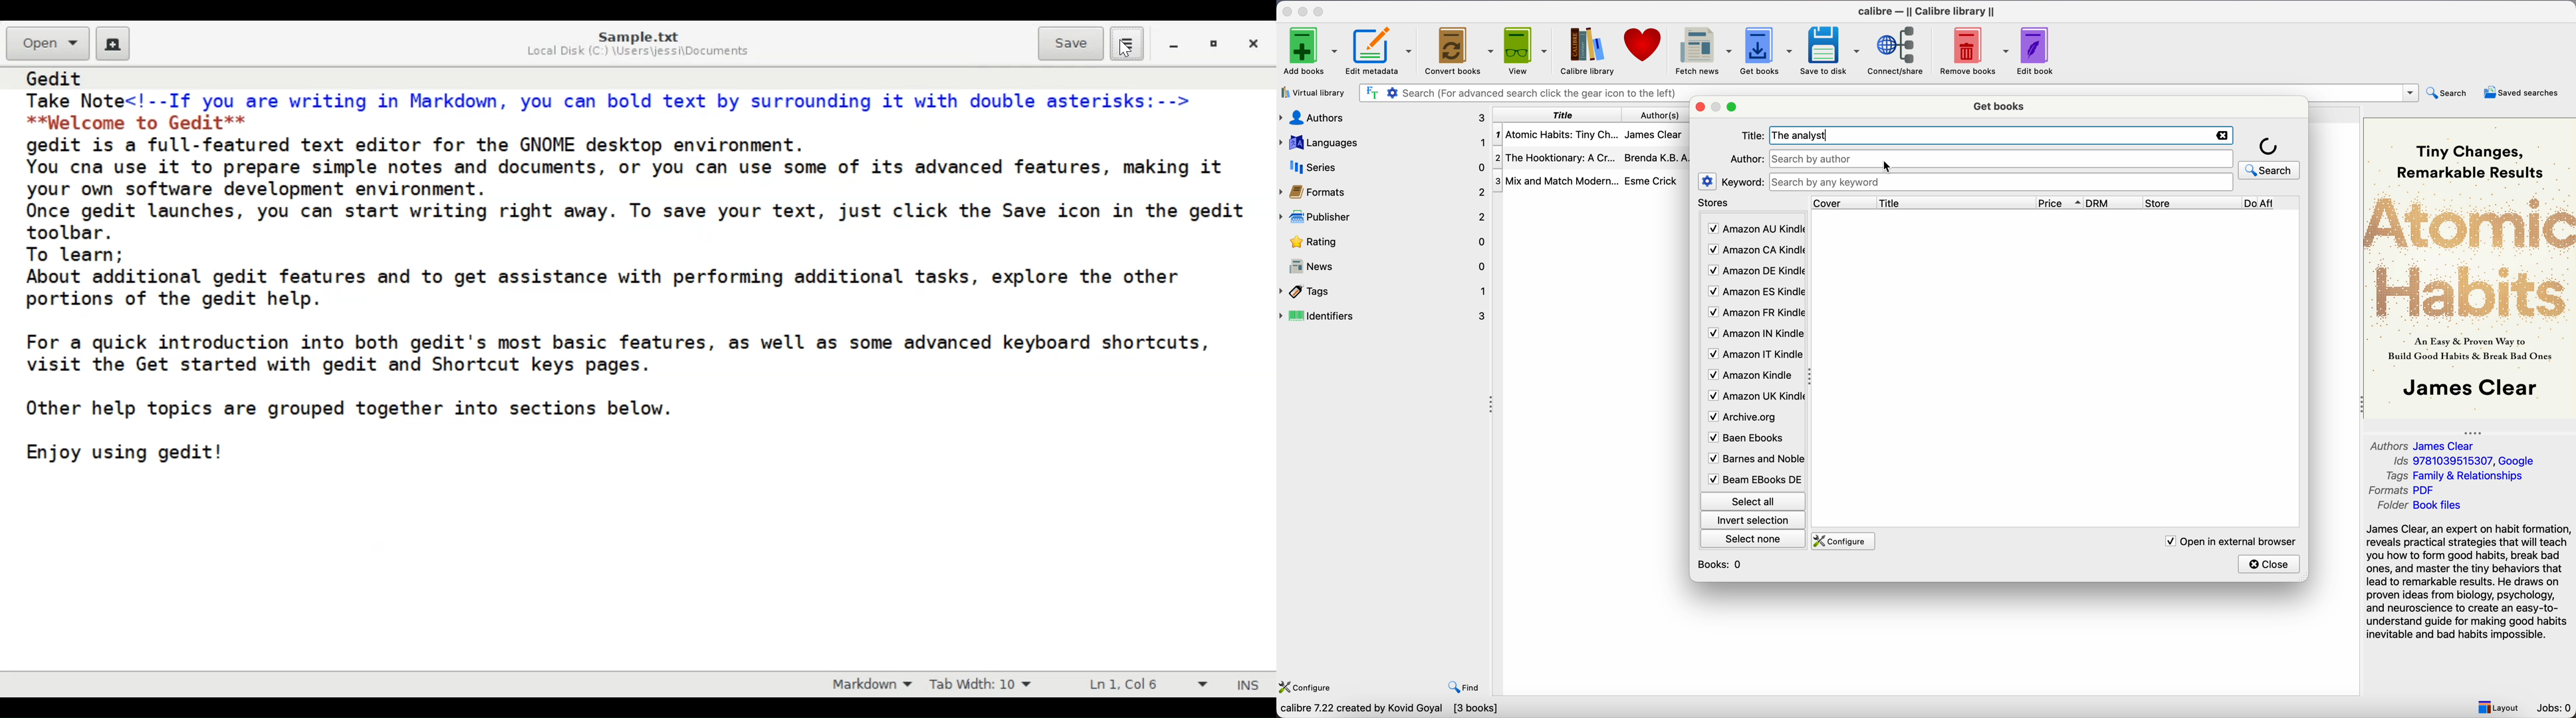 The image size is (2576, 728). Describe the element at coordinates (2411, 491) in the screenshot. I see `Formats PDF` at that location.